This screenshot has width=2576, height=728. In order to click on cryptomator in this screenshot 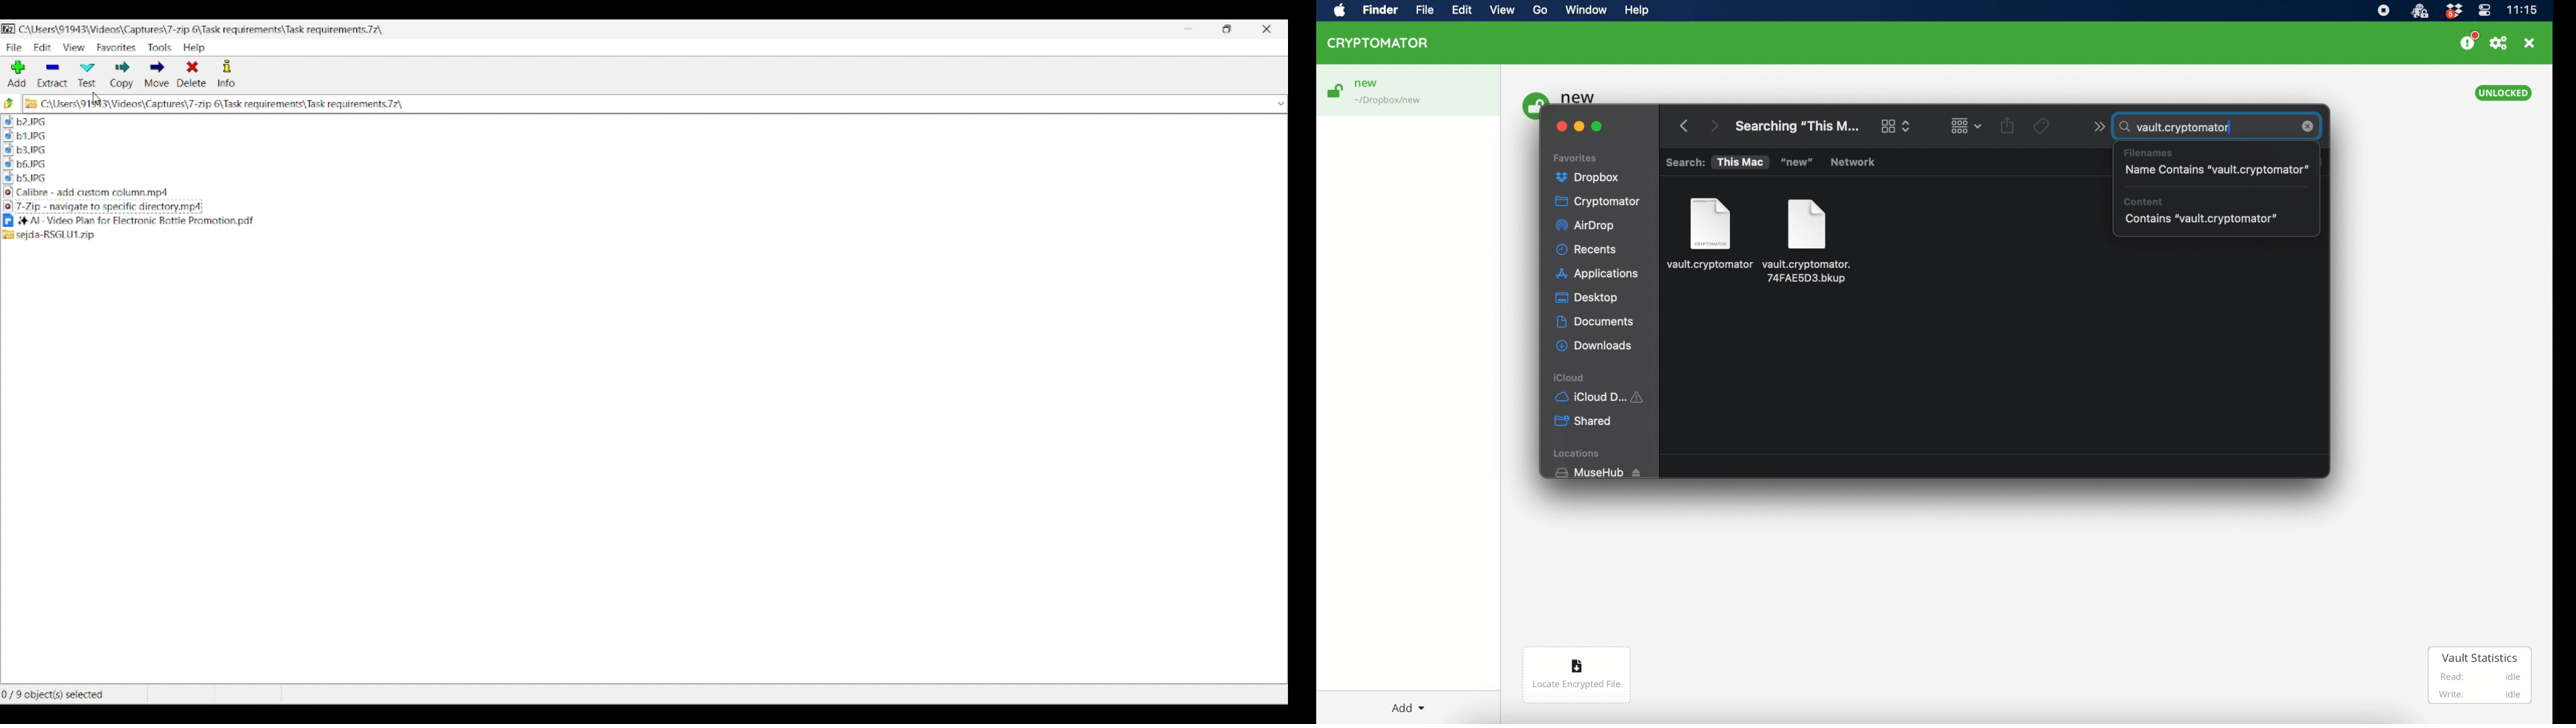, I will do `click(1379, 43)`.